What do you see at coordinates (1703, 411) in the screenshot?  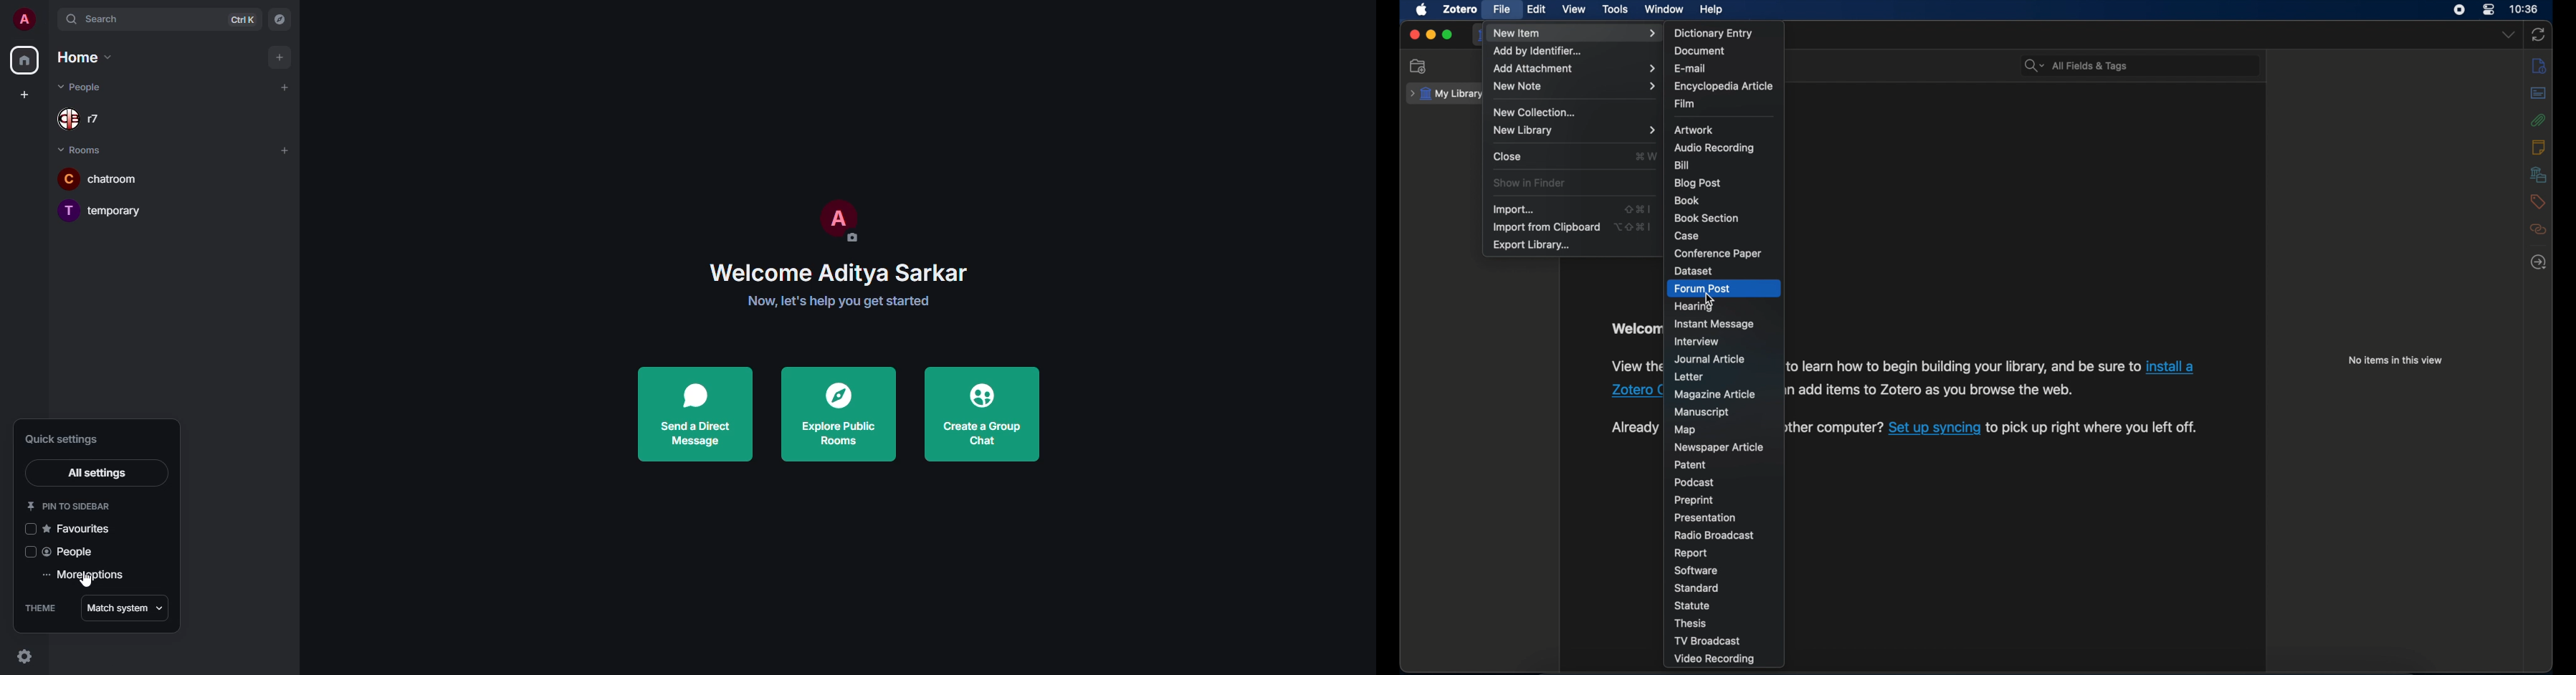 I see `manuscript` at bounding box center [1703, 411].